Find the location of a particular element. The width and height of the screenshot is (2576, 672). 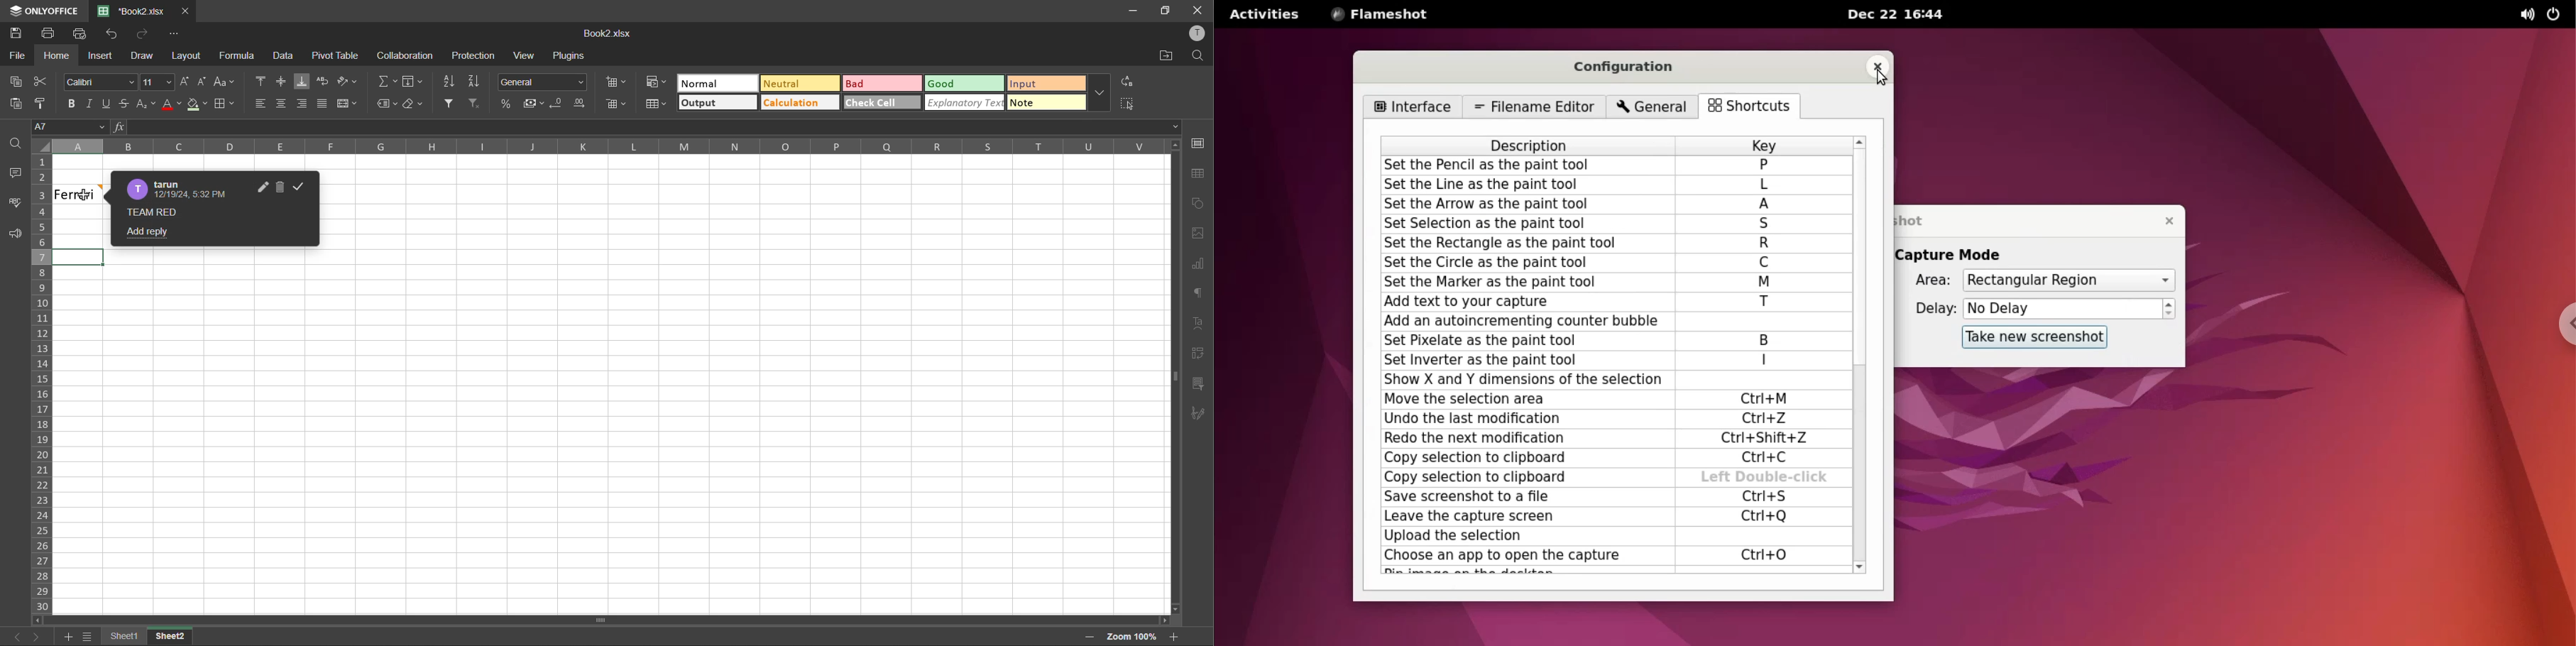

formula bar is located at coordinates (645, 127).